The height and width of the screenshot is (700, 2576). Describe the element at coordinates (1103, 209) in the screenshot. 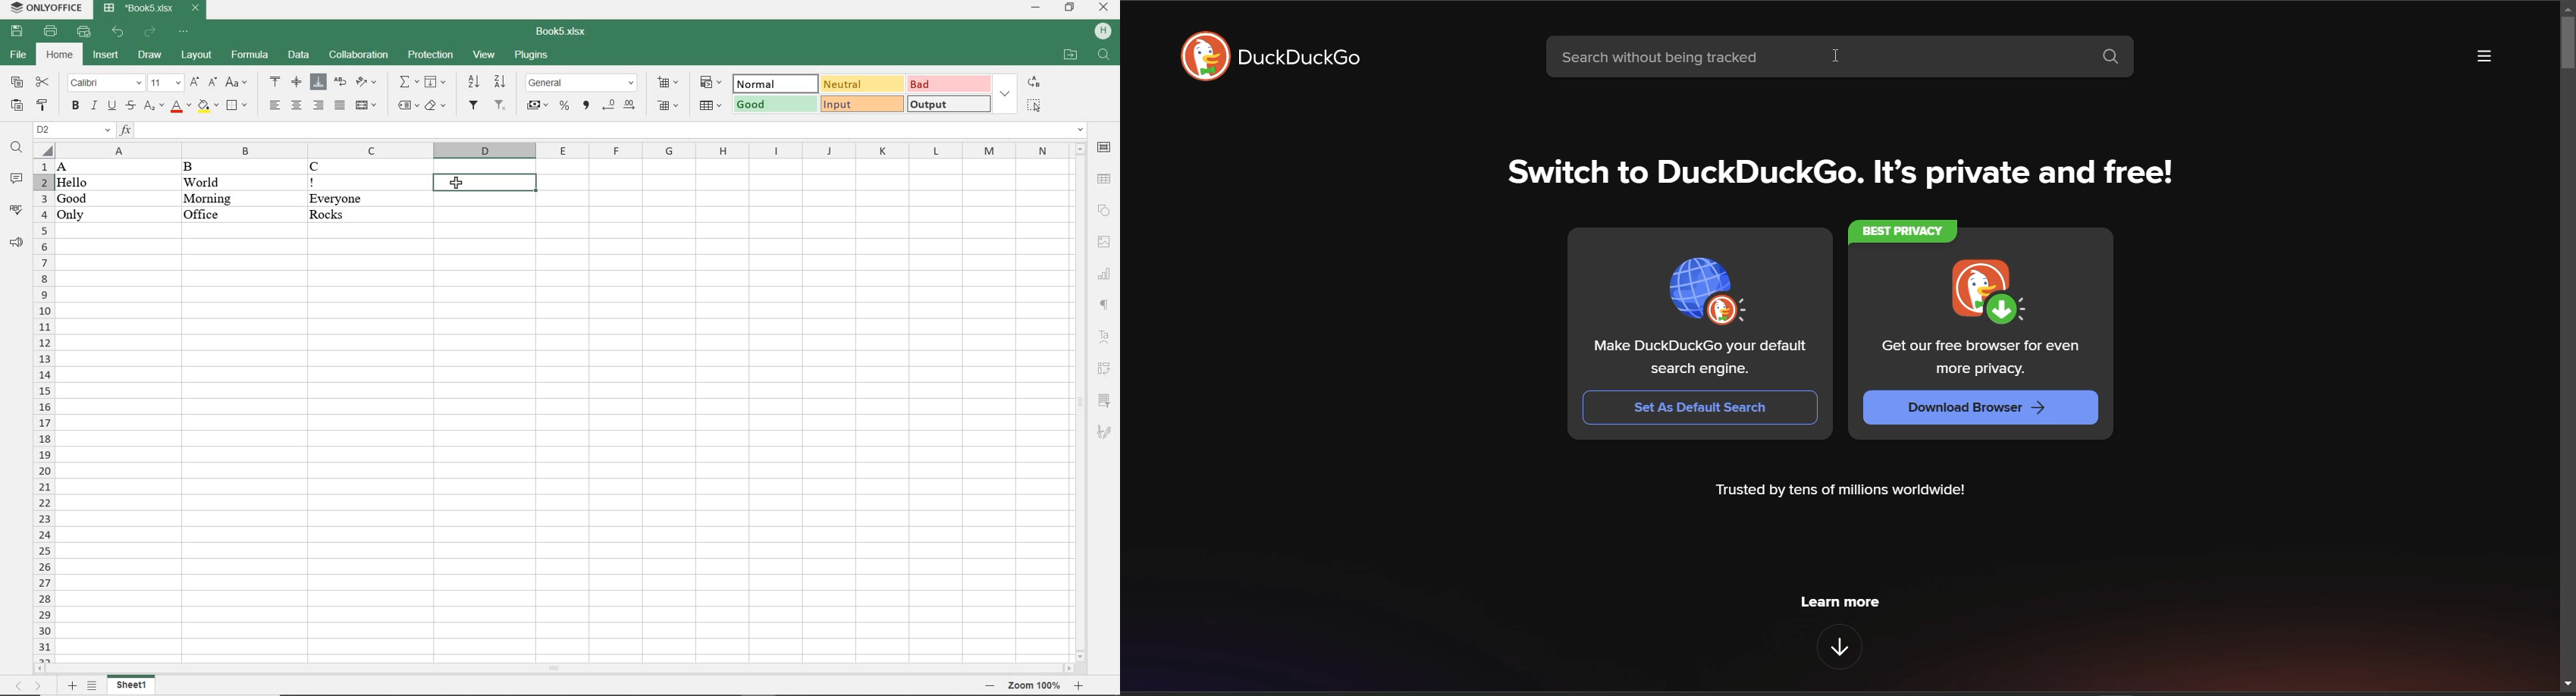

I see `SHAPE` at that location.